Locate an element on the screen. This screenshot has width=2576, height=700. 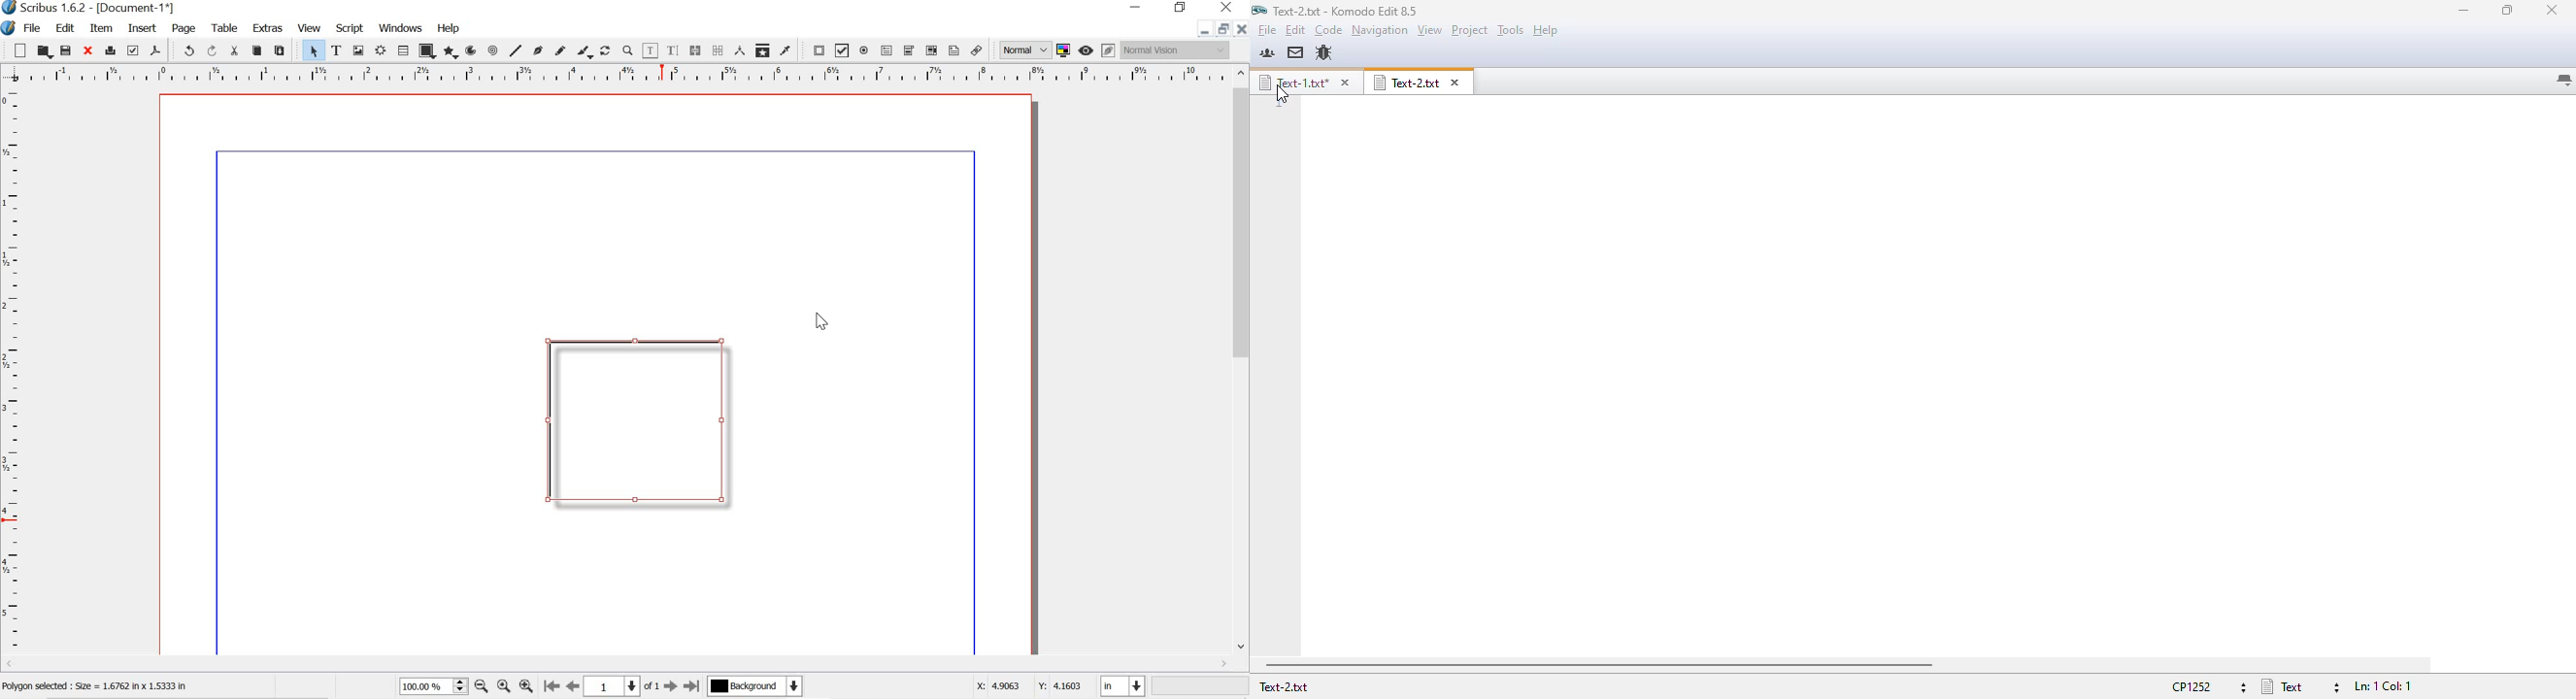
of 1 is located at coordinates (652, 687).